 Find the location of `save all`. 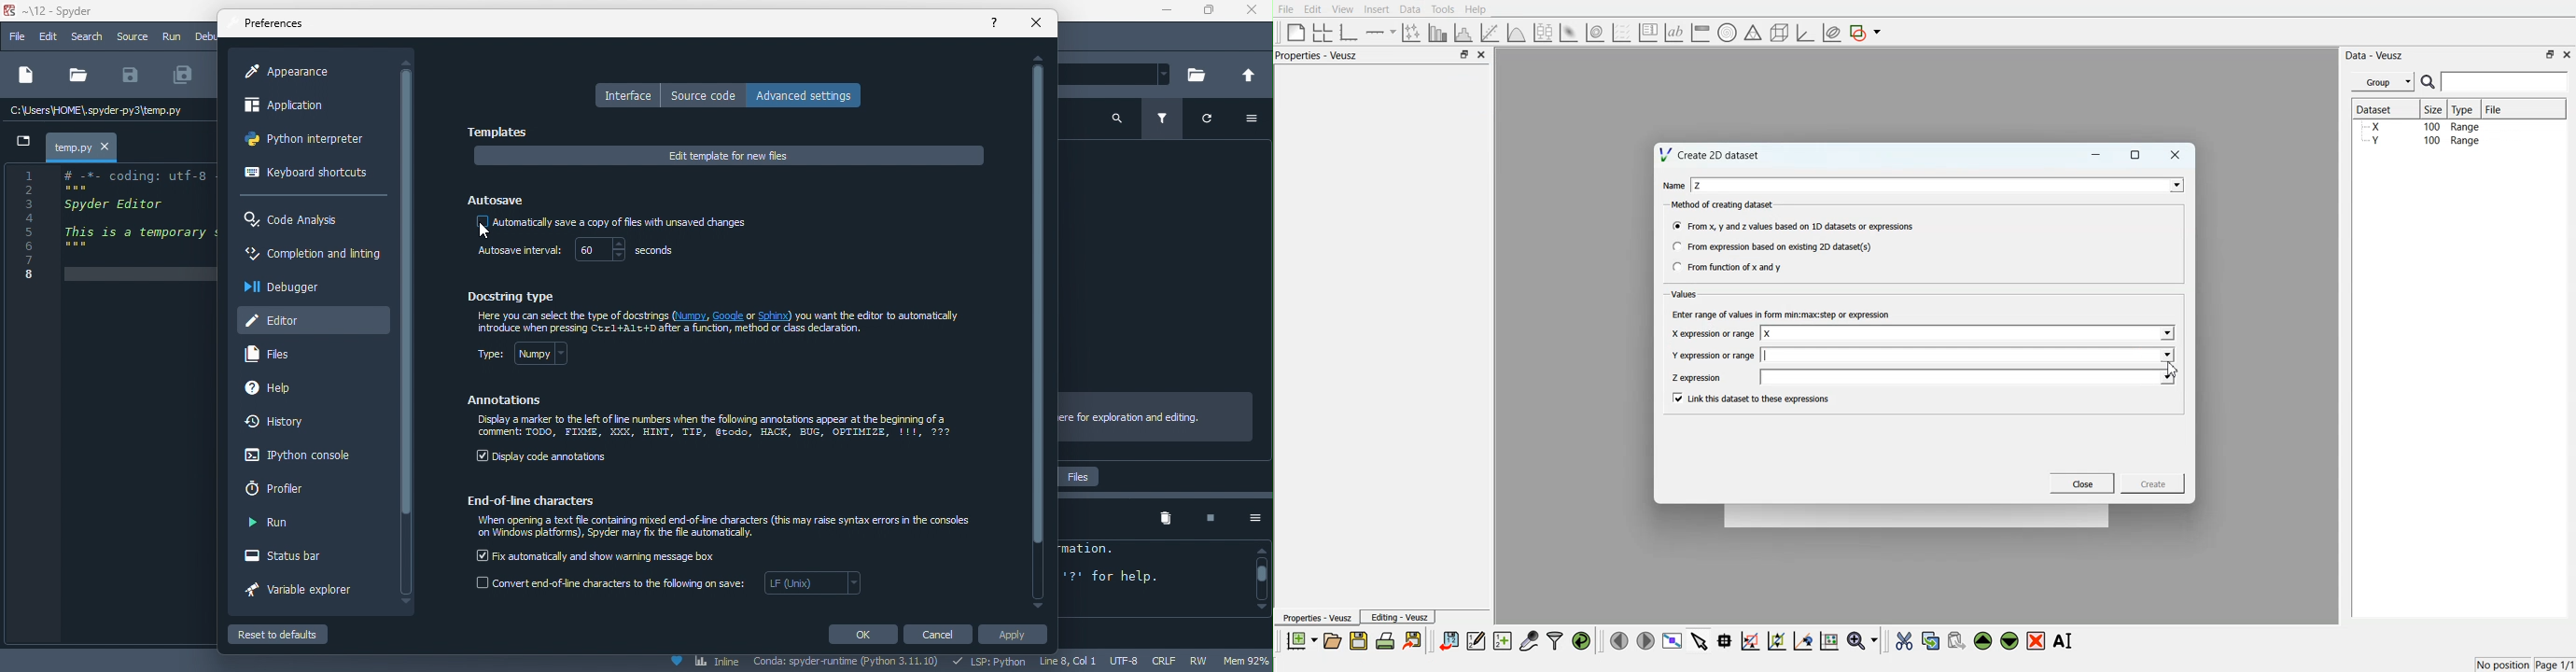

save all is located at coordinates (184, 76).